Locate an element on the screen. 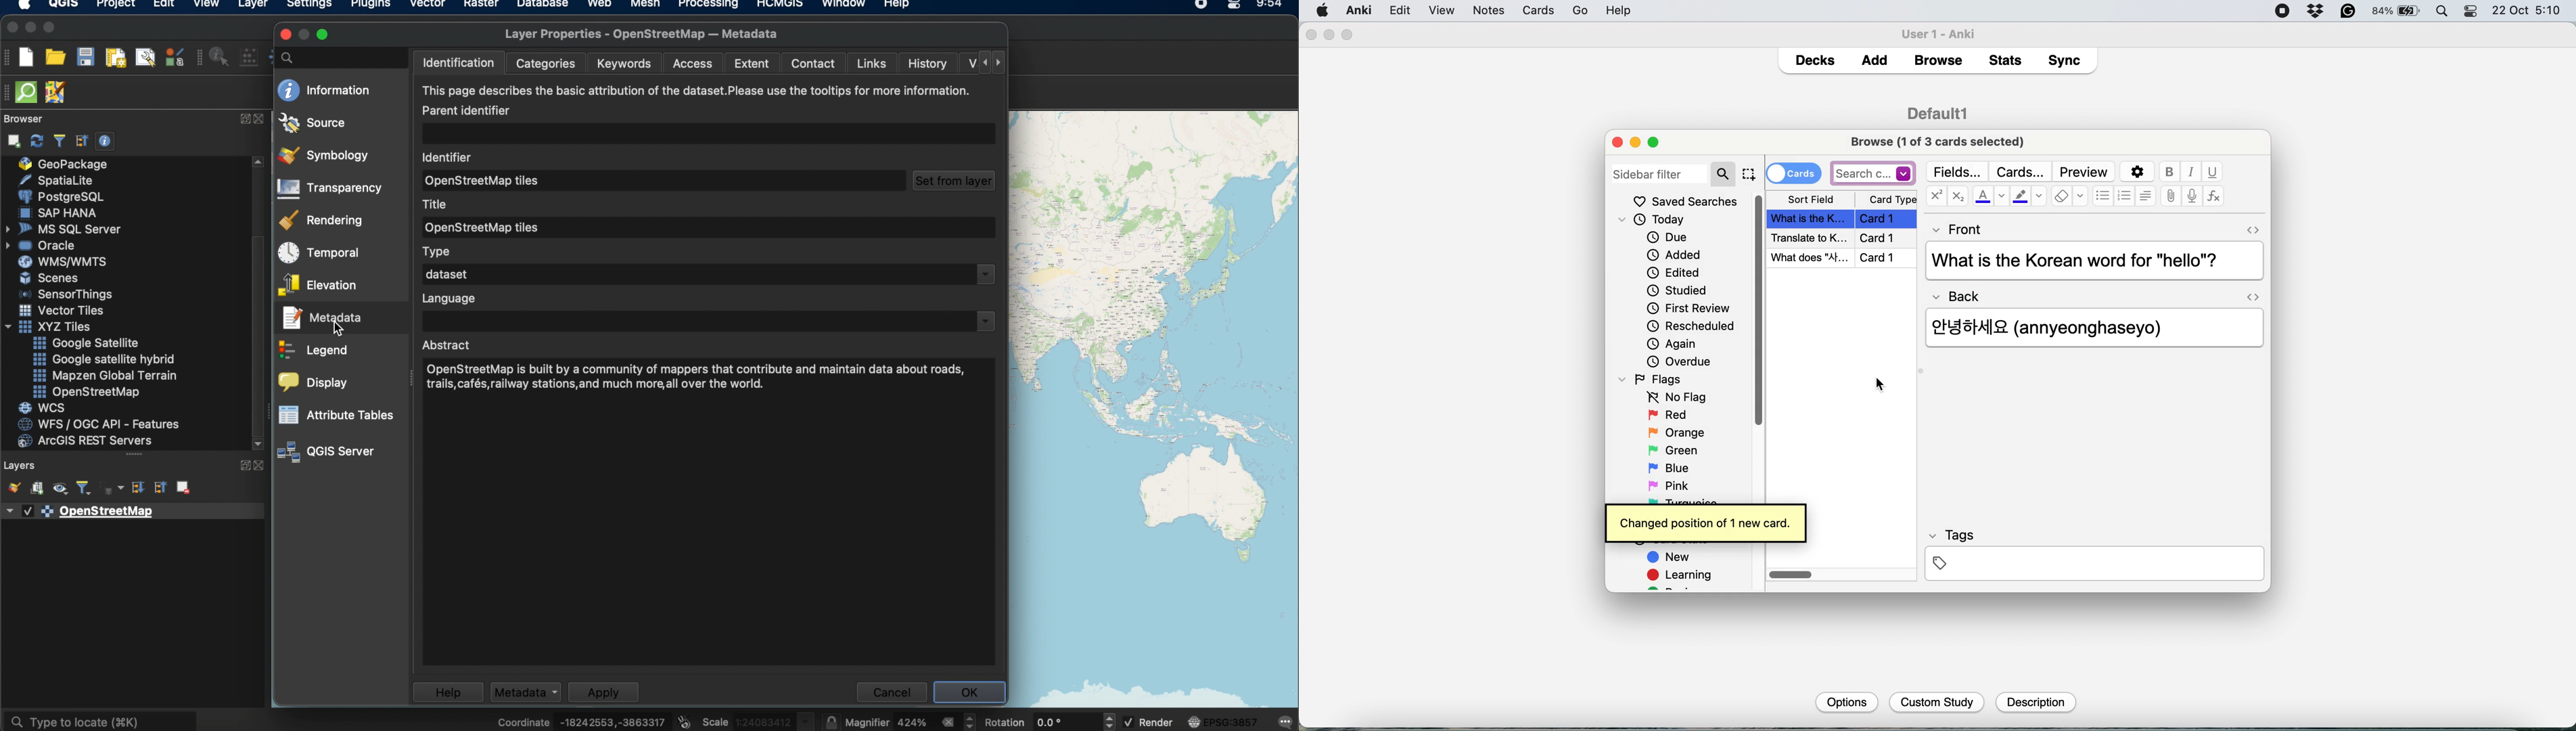 Image resolution: width=2576 pixels, height=756 pixels. filter browser is located at coordinates (59, 141).